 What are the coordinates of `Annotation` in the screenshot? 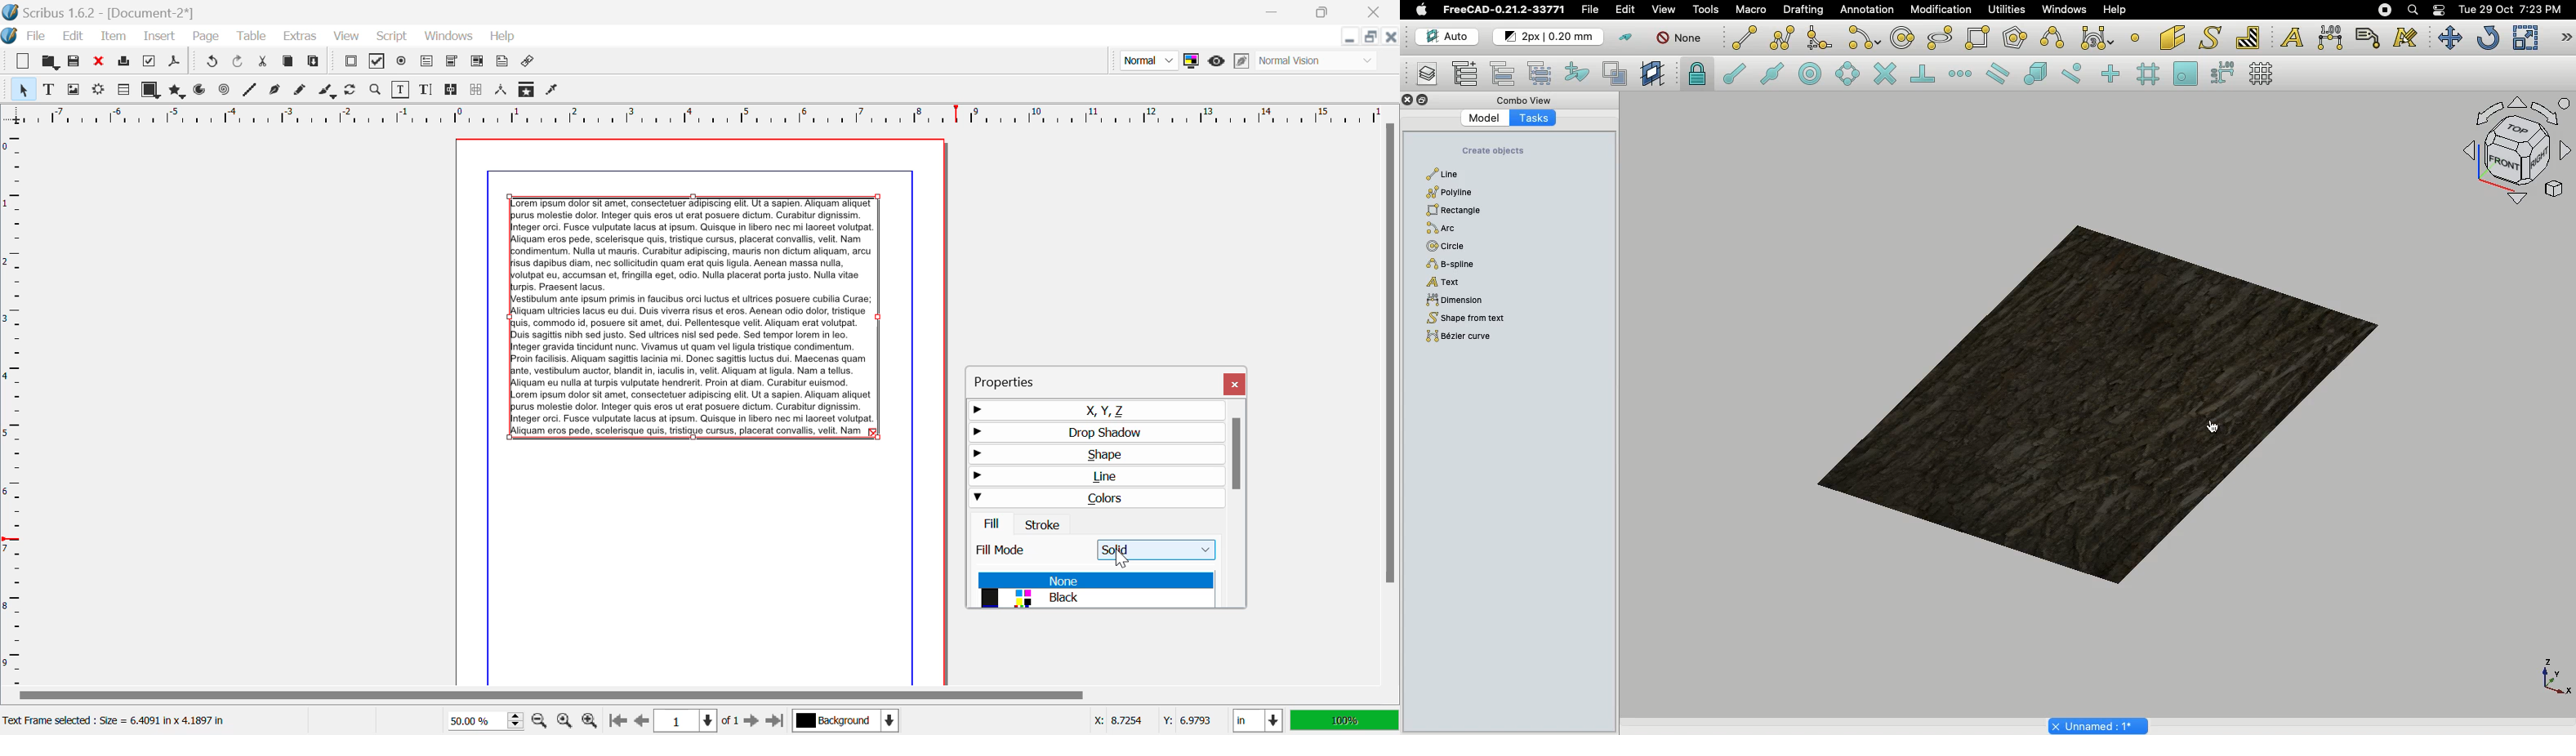 It's located at (1868, 10).